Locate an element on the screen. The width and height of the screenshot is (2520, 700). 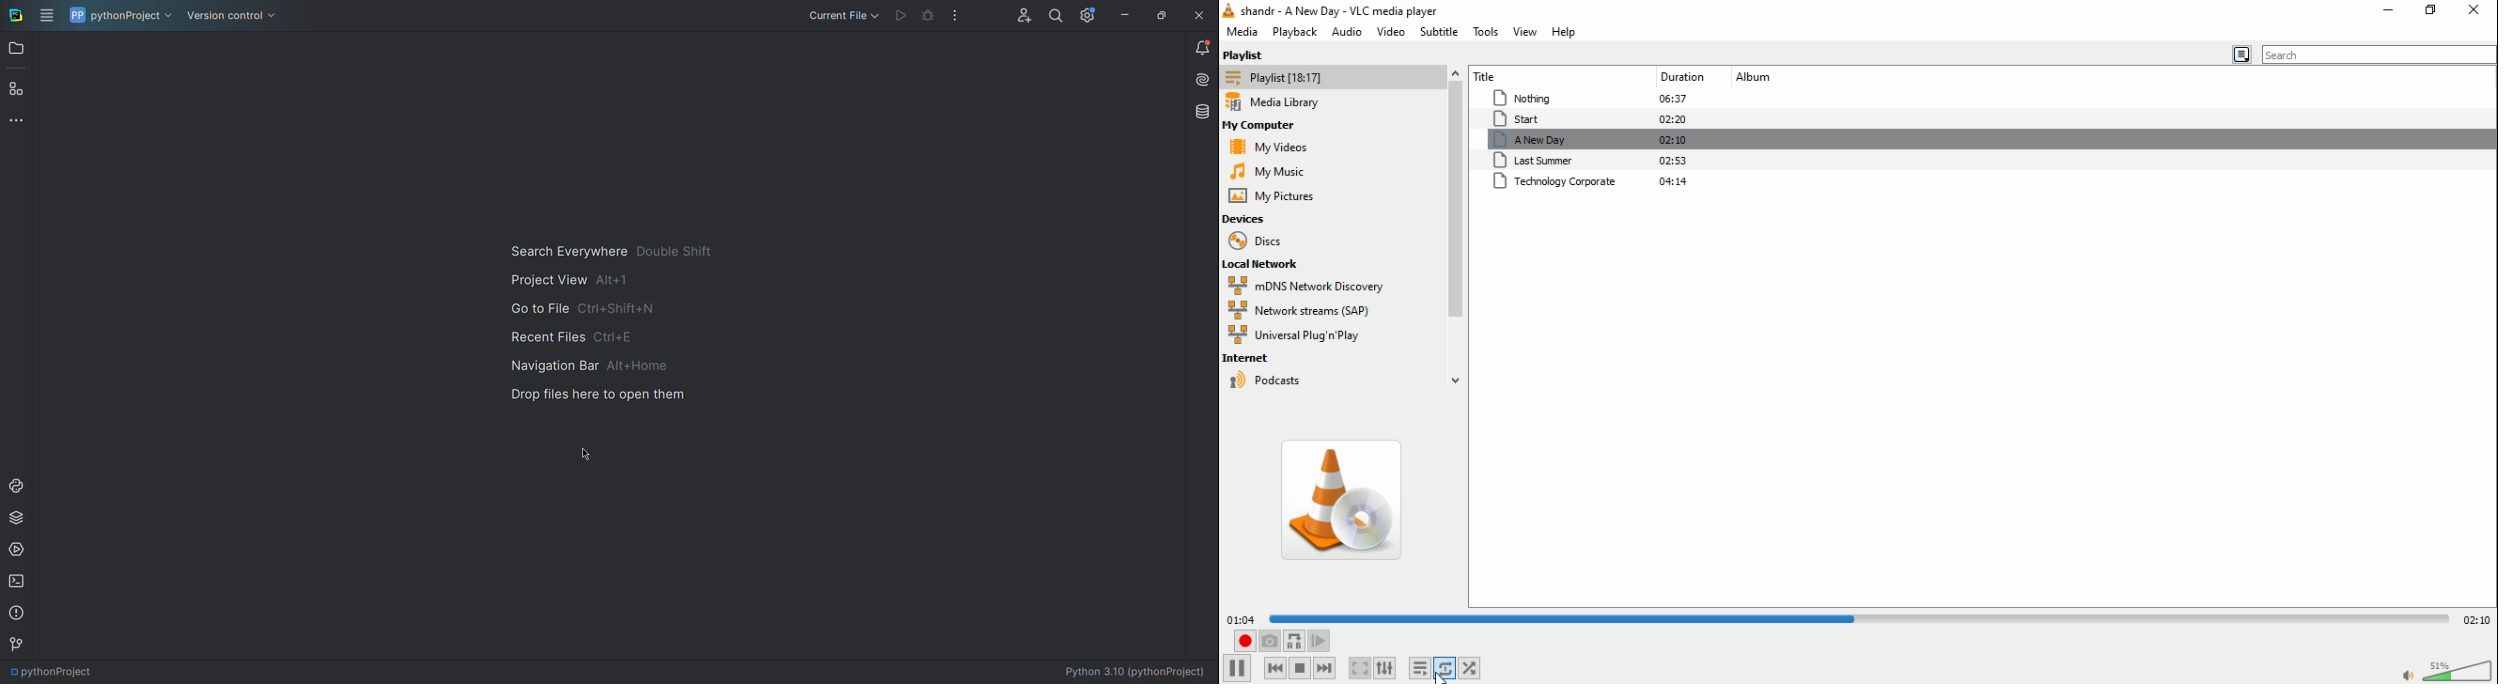
search bar is located at coordinates (2380, 54).